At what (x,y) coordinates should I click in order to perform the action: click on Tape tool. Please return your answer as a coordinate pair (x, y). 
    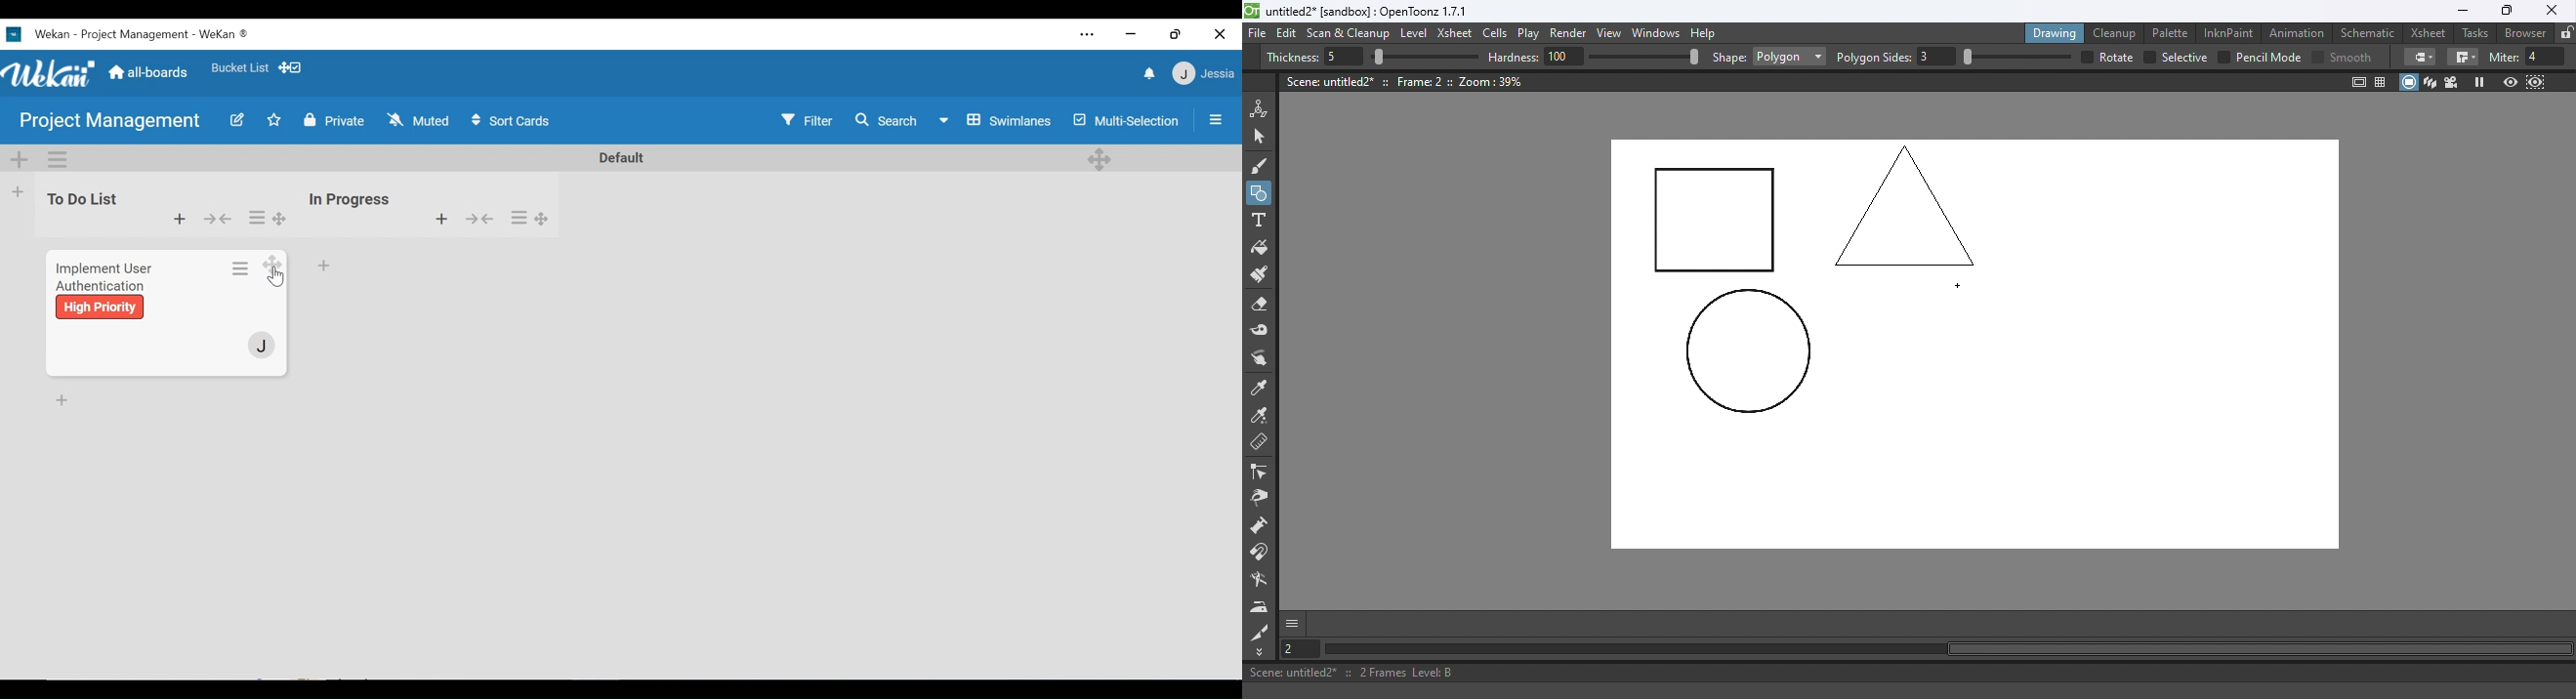
    Looking at the image, I should click on (1263, 332).